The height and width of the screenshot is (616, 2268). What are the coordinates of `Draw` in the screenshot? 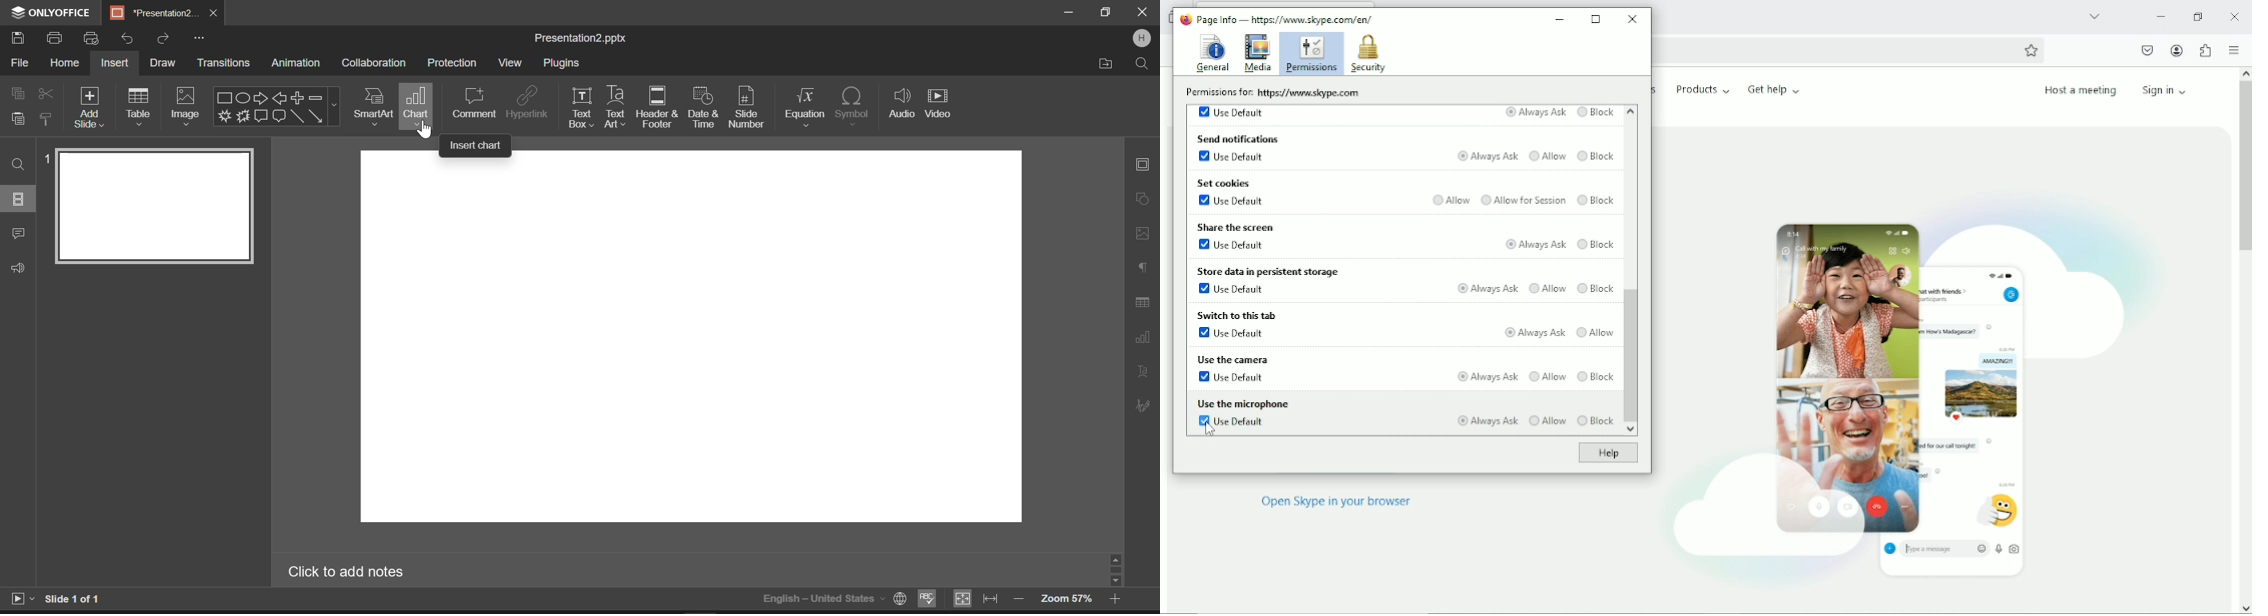 It's located at (163, 62).